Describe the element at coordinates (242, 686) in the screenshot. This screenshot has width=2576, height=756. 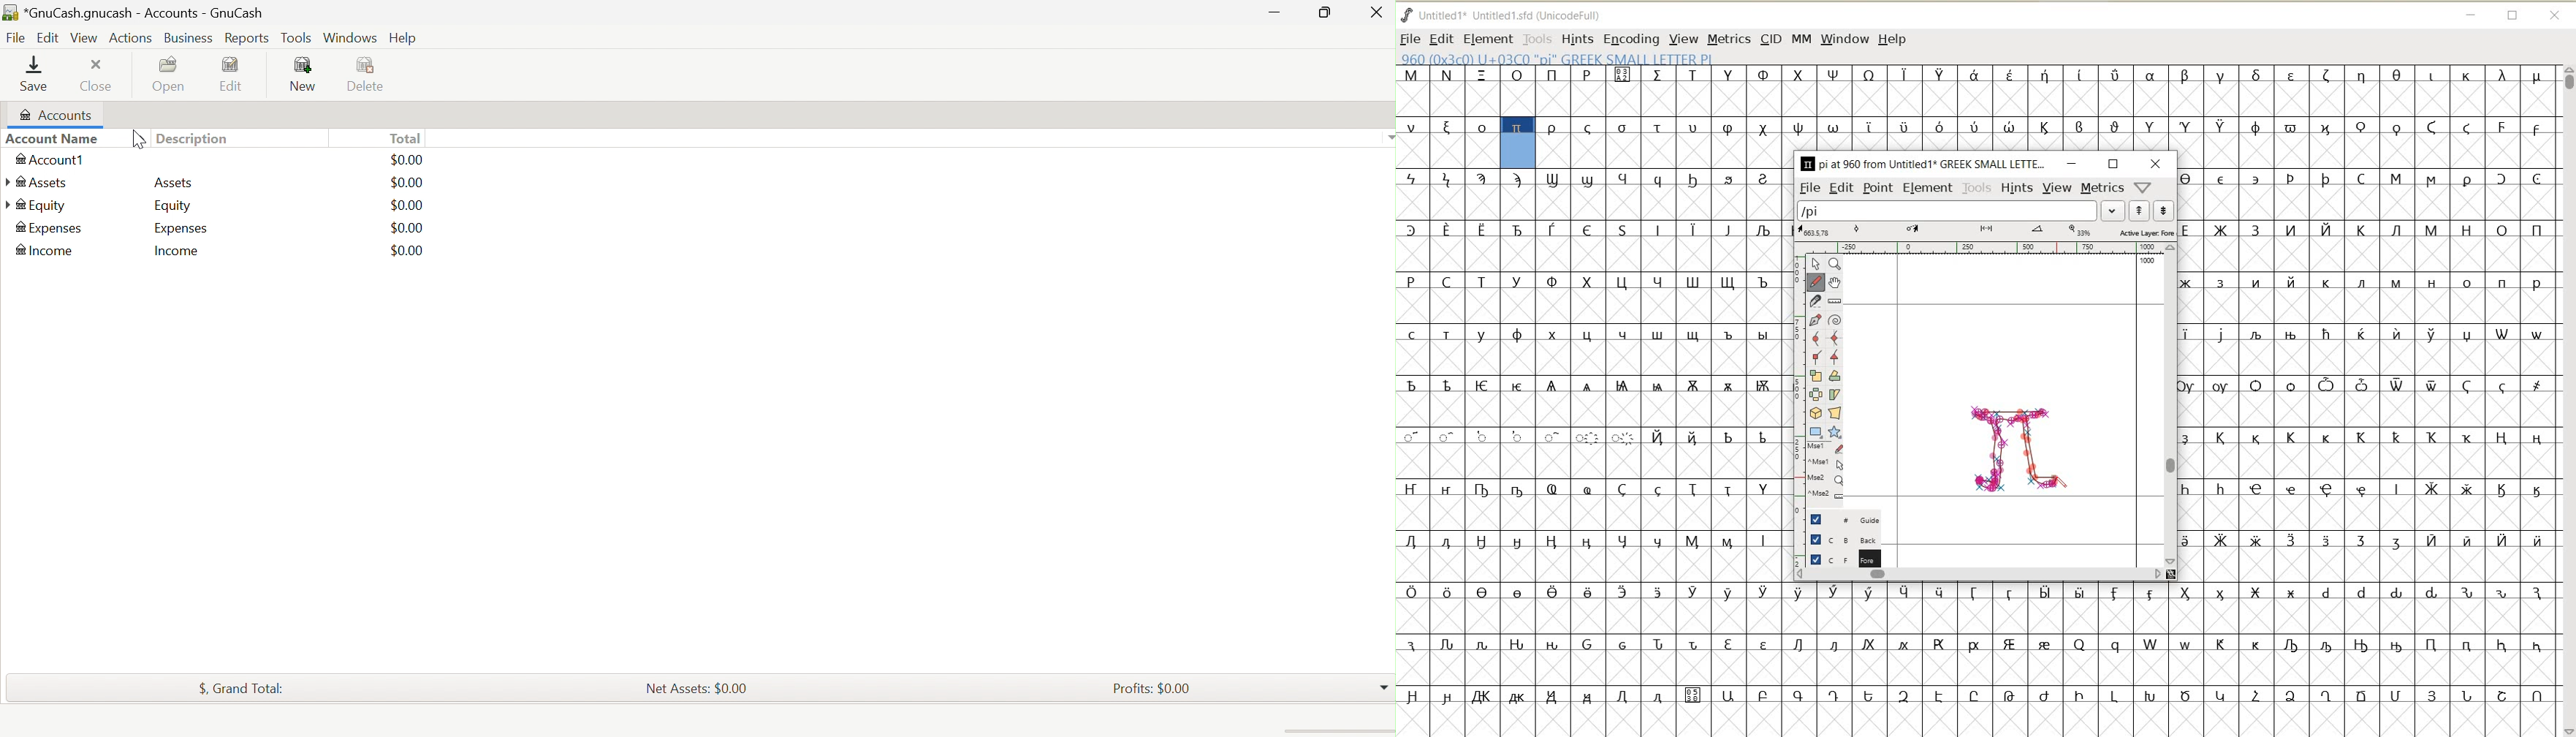
I see `$, Grand Total` at that location.